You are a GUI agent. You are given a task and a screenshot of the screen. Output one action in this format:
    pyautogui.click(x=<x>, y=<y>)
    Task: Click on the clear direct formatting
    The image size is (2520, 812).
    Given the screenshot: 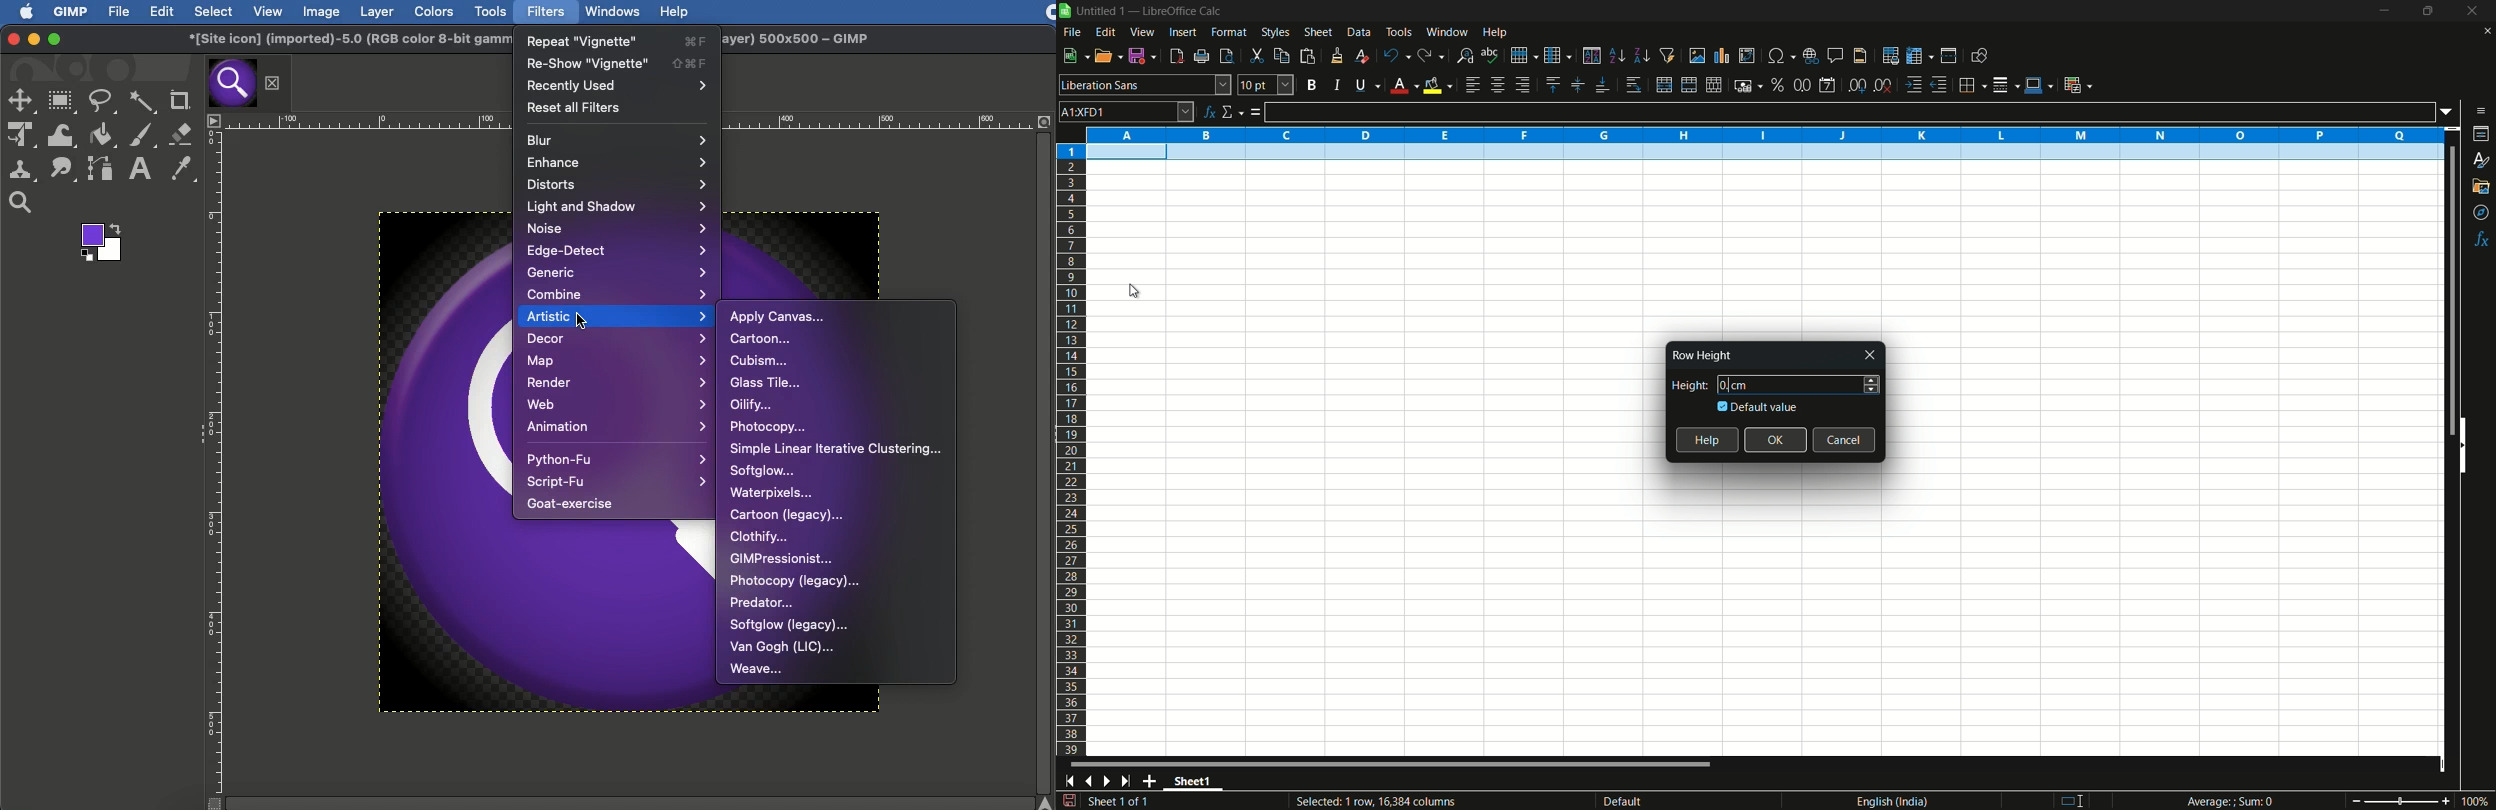 What is the action you would take?
    pyautogui.click(x=1360, y=56)
    